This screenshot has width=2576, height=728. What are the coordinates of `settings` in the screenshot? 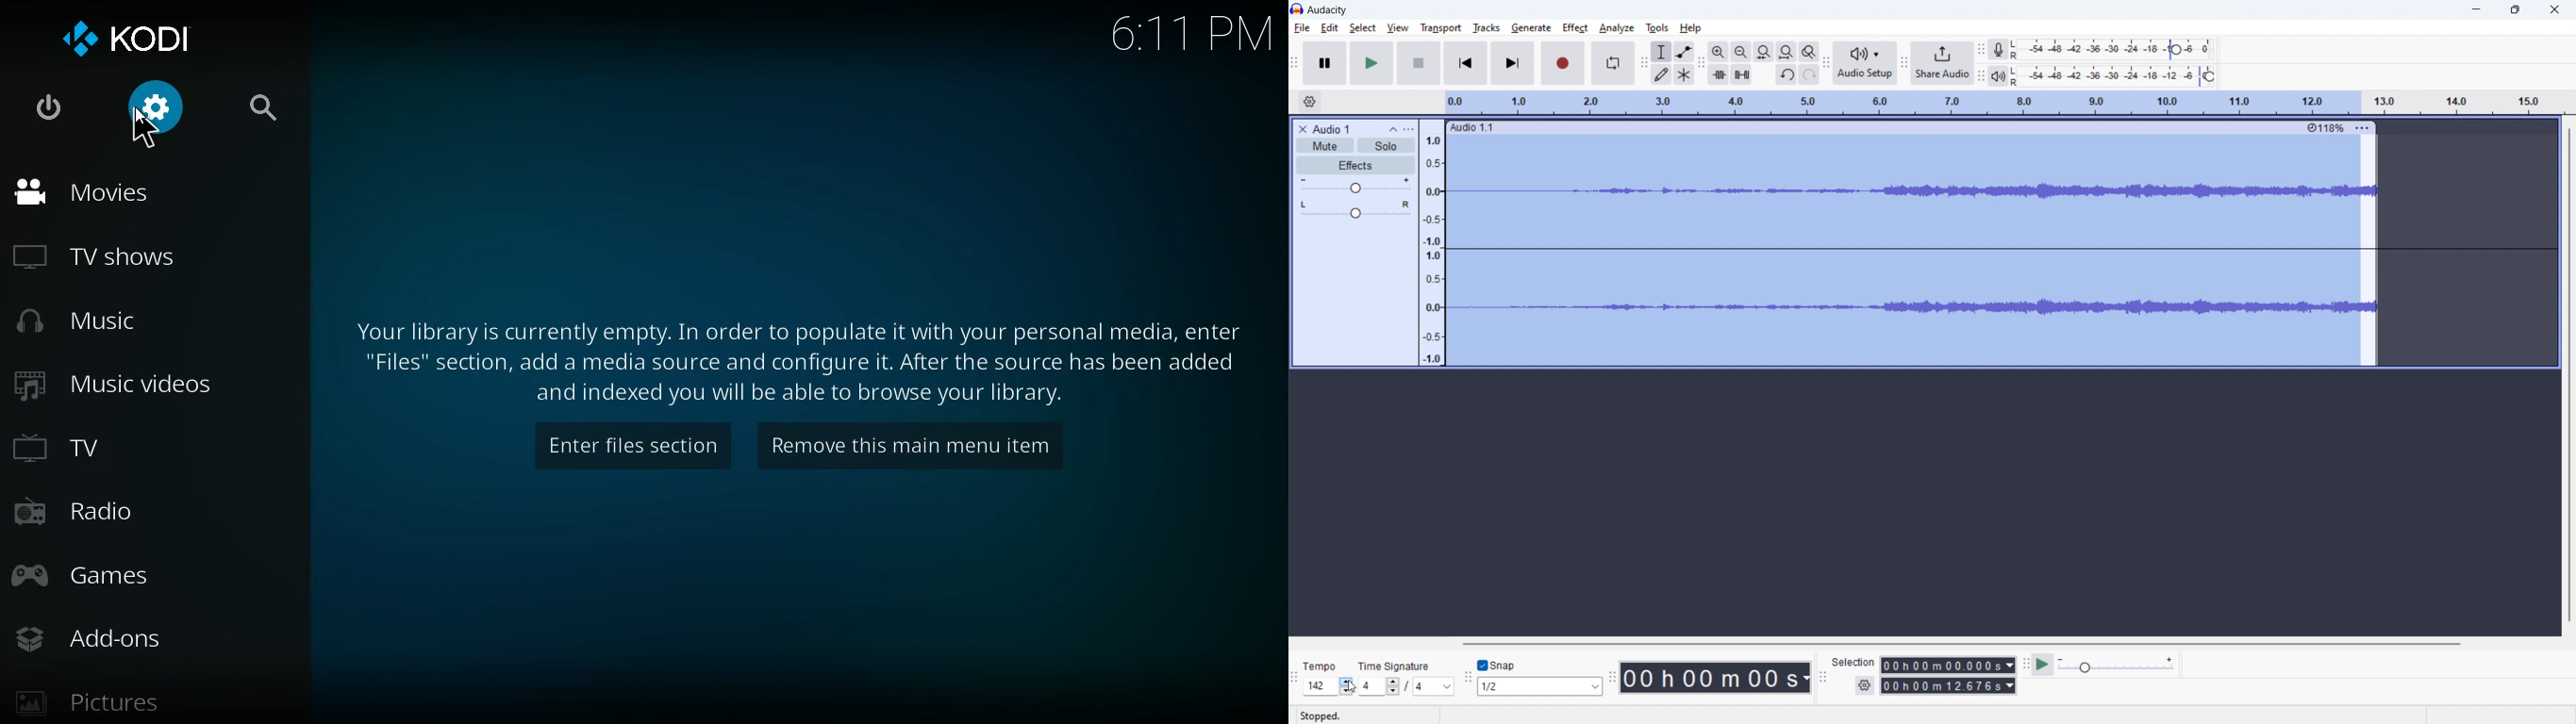 It's located at (157, 110).